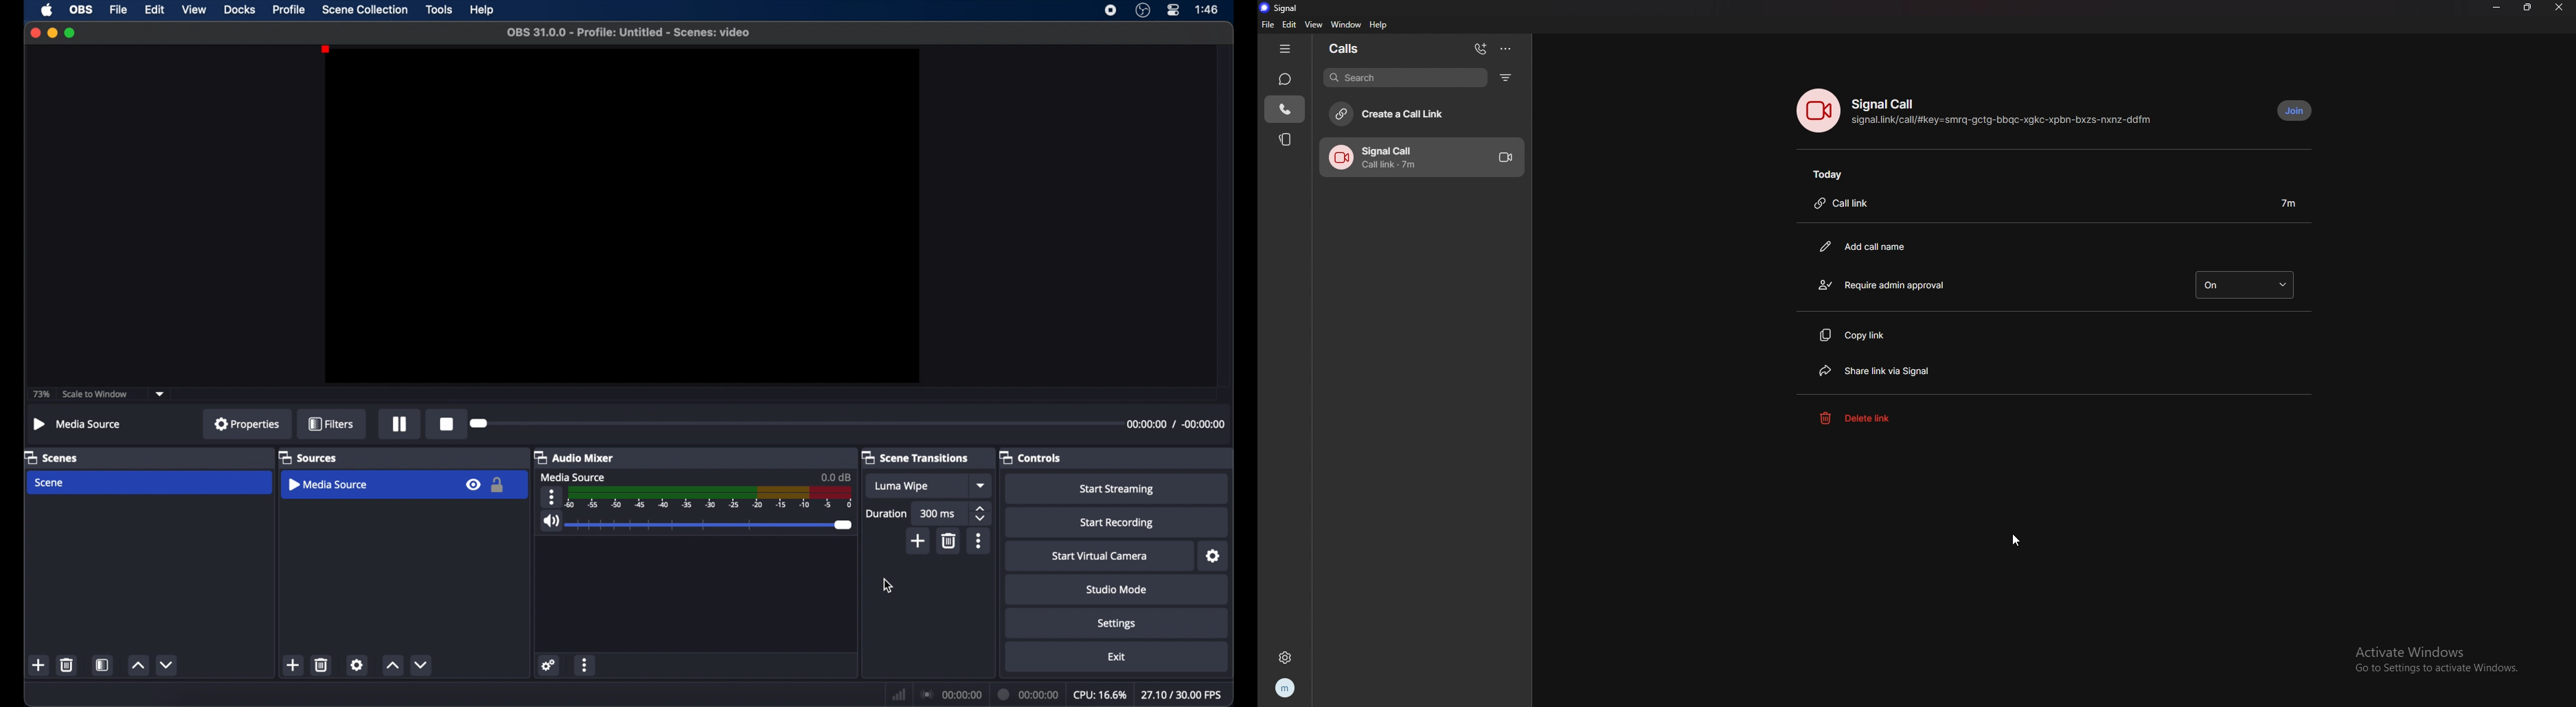 The width and height of the screenshot is (2576, 728). Describe the element at coordinates (71, 33) in the screenshot. I see `maximize` at that location.